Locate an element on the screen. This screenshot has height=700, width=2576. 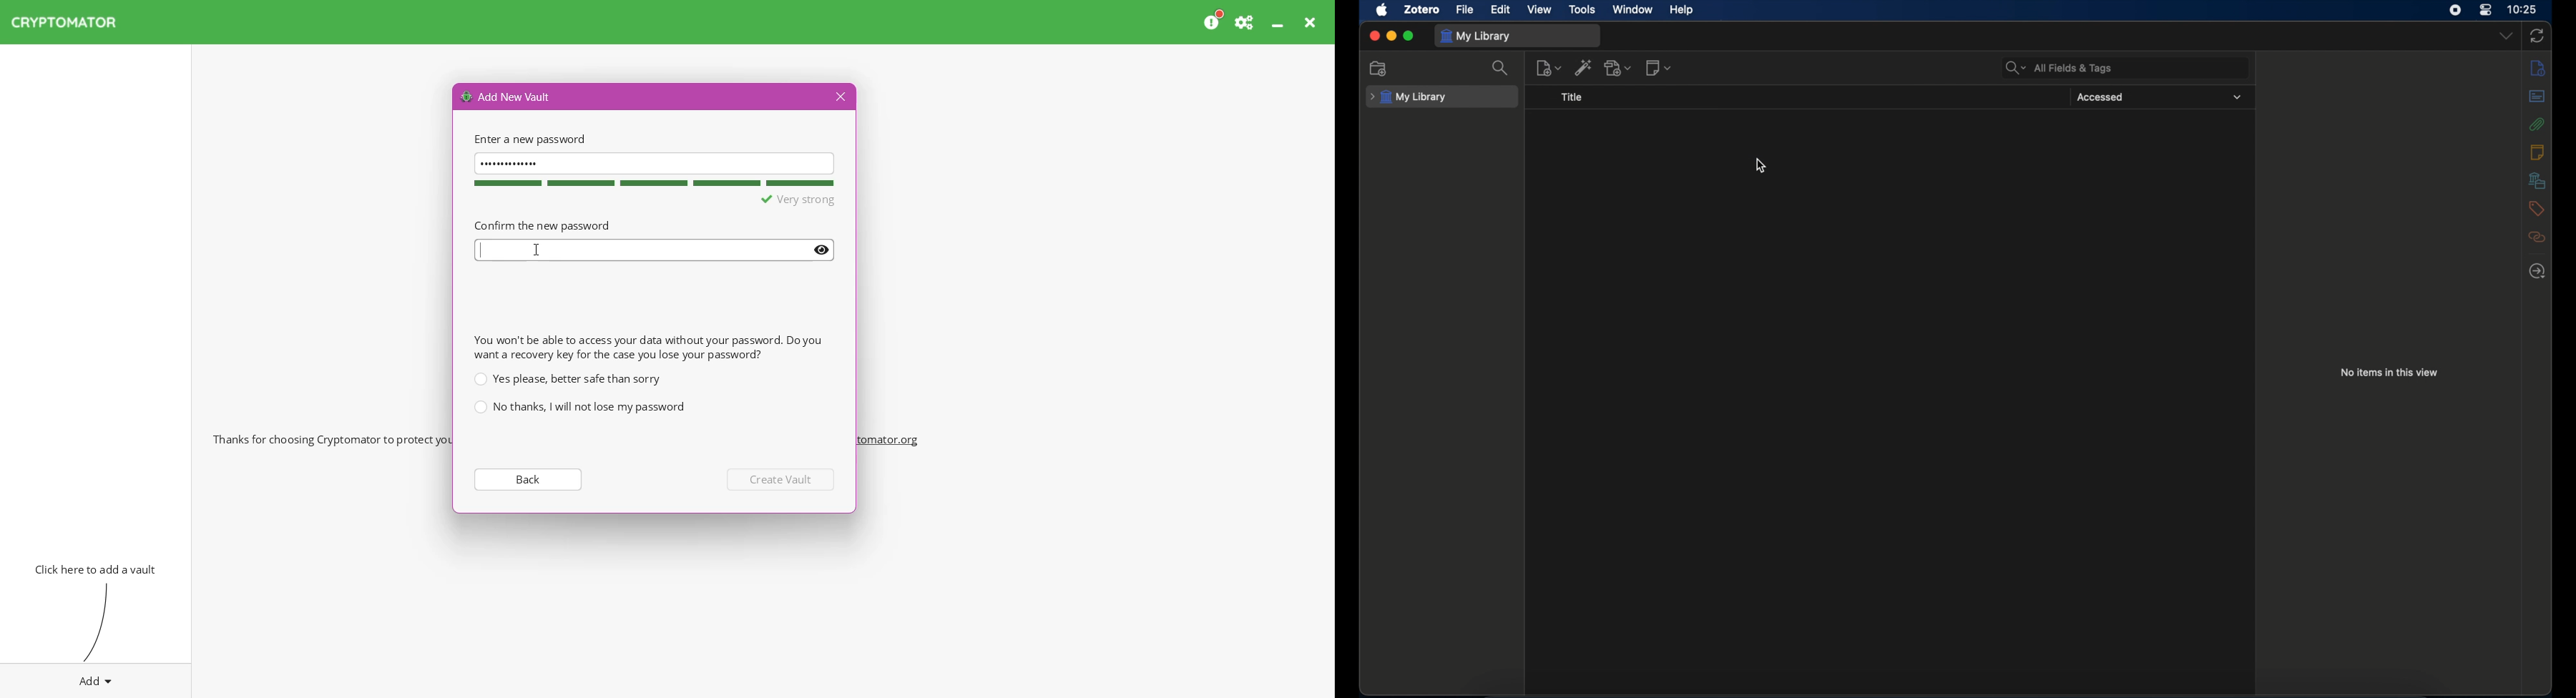
view is located at coordinates (1539, 9).